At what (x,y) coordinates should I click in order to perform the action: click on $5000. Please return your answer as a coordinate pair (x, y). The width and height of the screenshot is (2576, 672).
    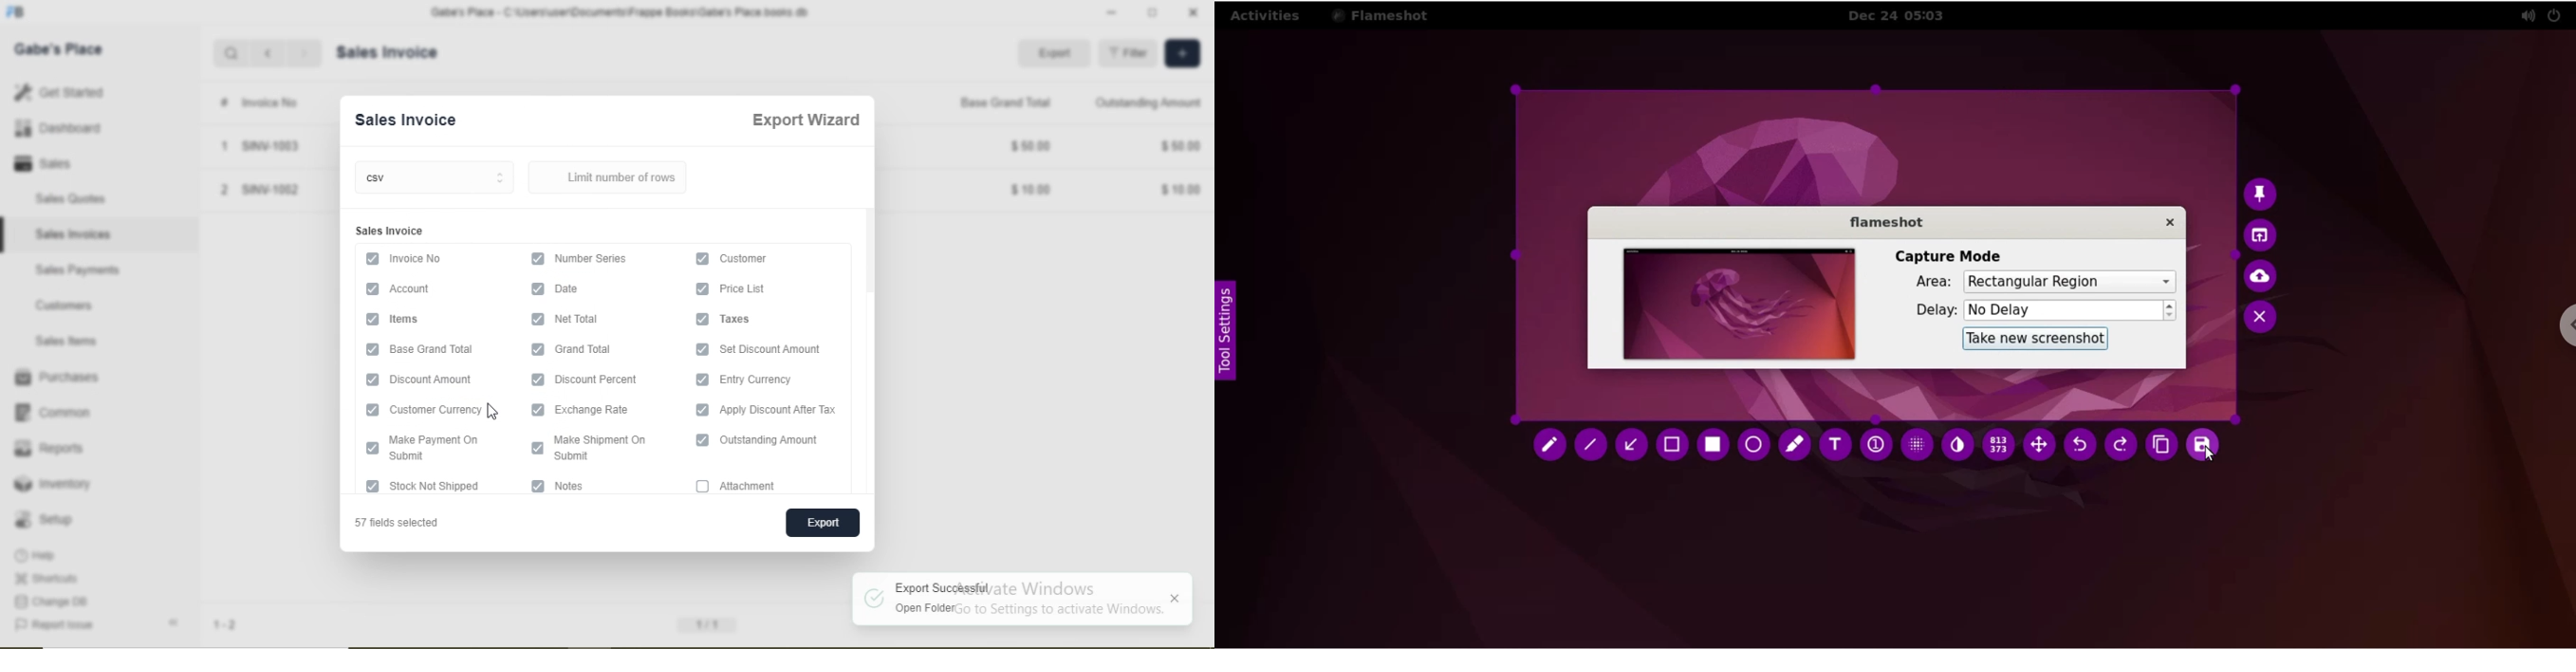
    Looking at the image, I should click on (1181, 145).